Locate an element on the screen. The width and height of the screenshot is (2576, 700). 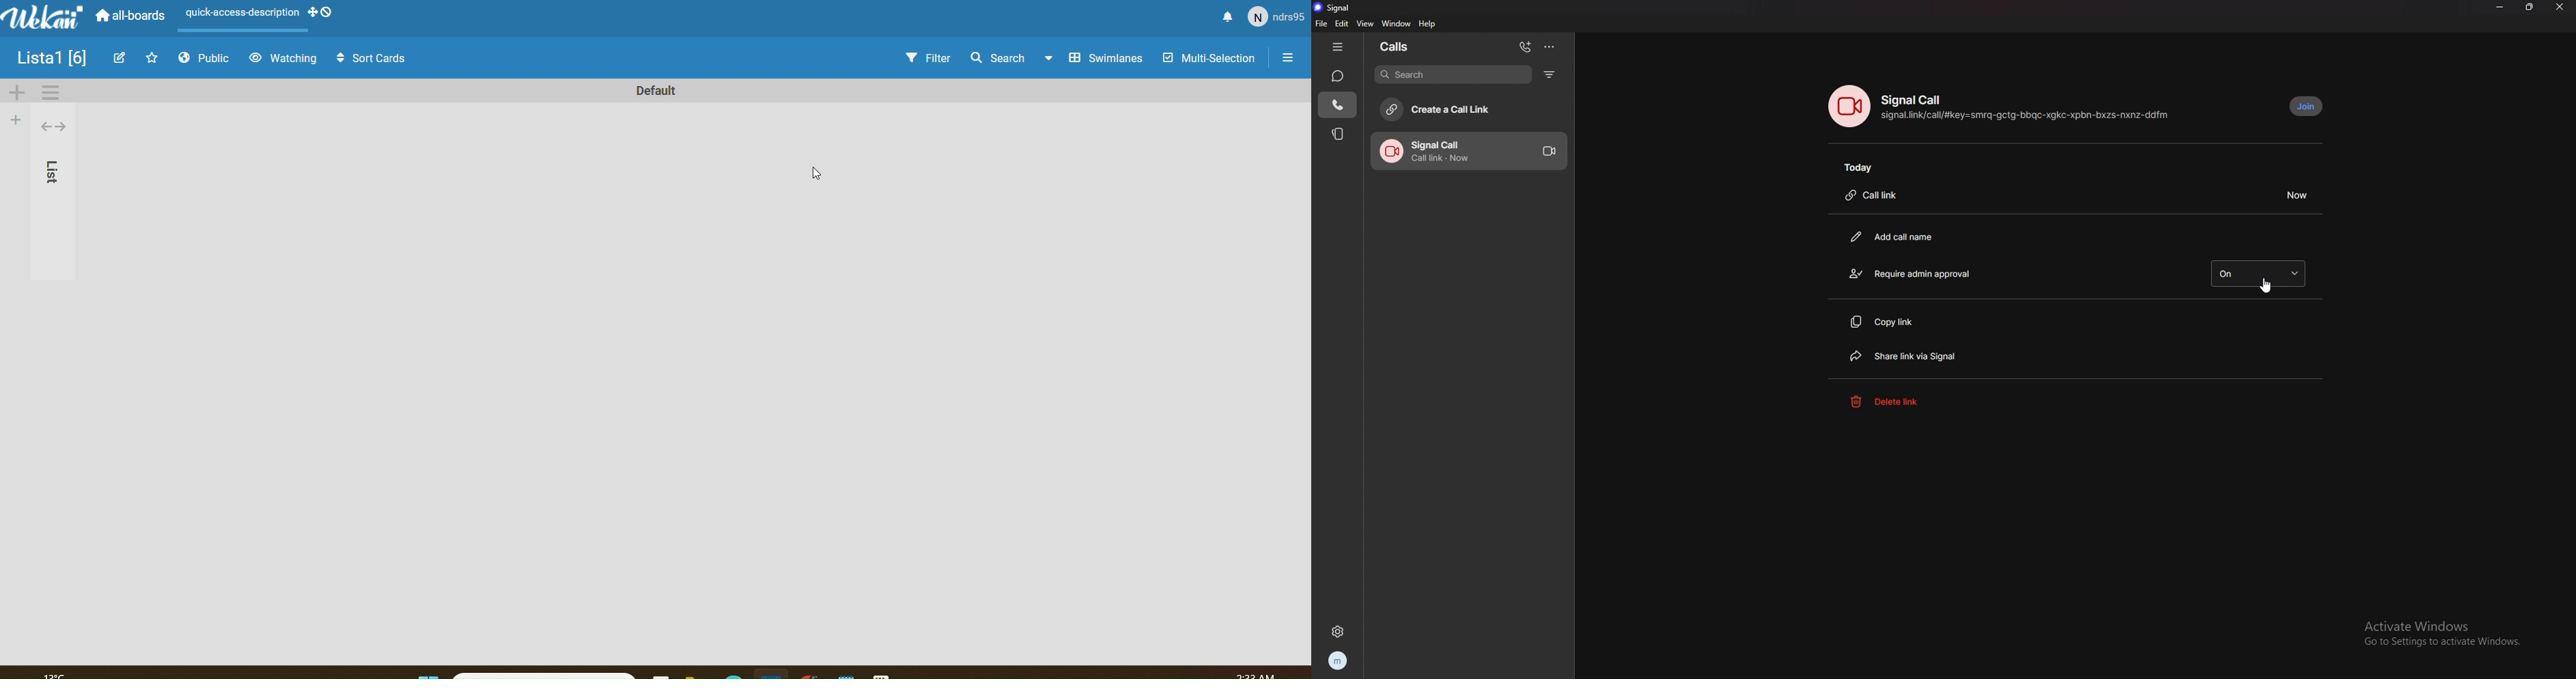
settings is located at coordinates (1337, 632).